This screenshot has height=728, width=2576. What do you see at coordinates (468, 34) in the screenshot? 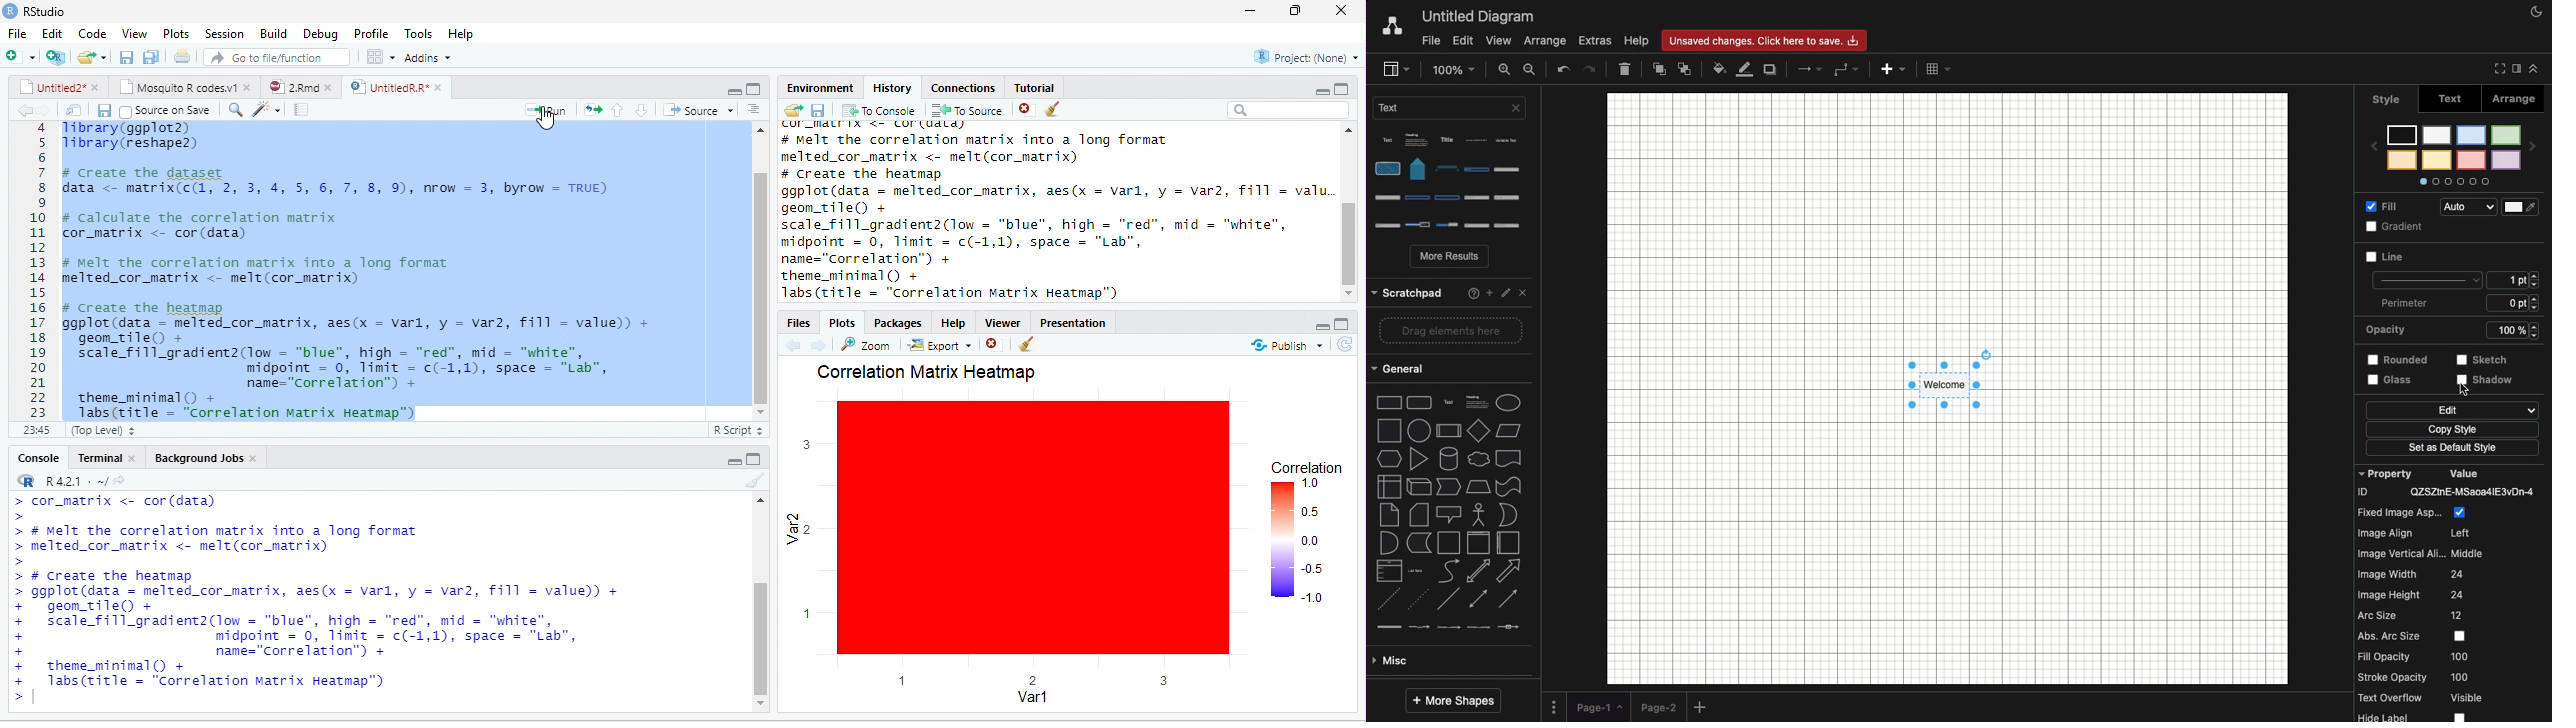
I see `help` at bounding box center [468, 34].